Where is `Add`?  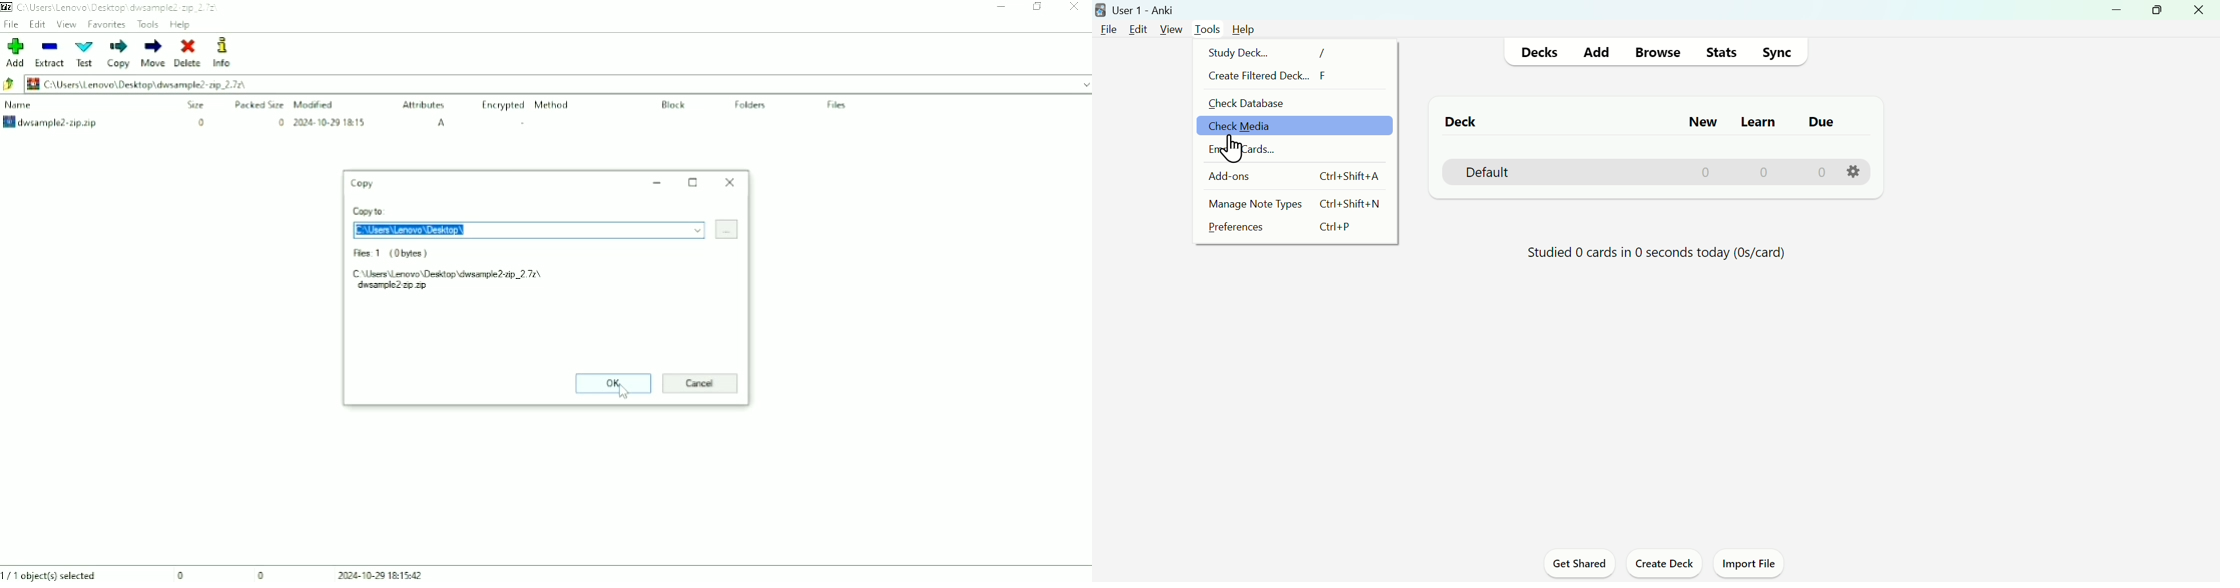 Add is located at coordinates (1596, 51).